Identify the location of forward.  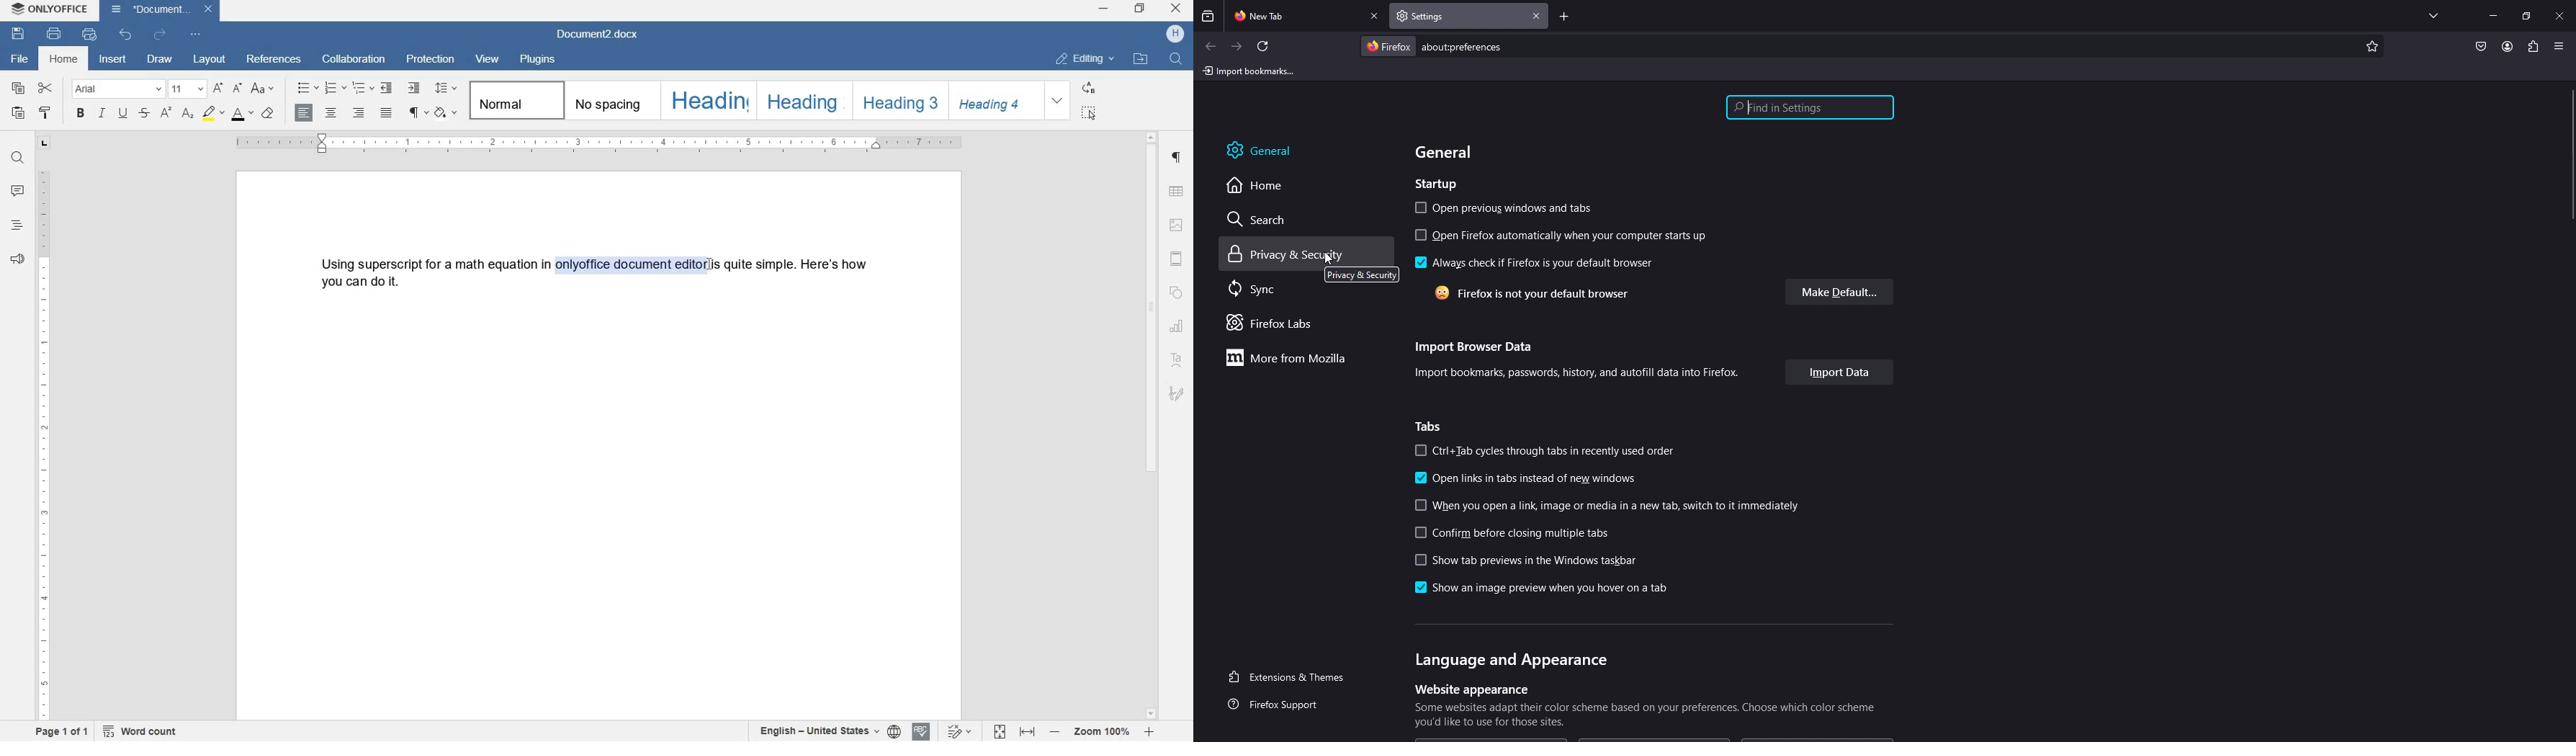
(1237, 47).